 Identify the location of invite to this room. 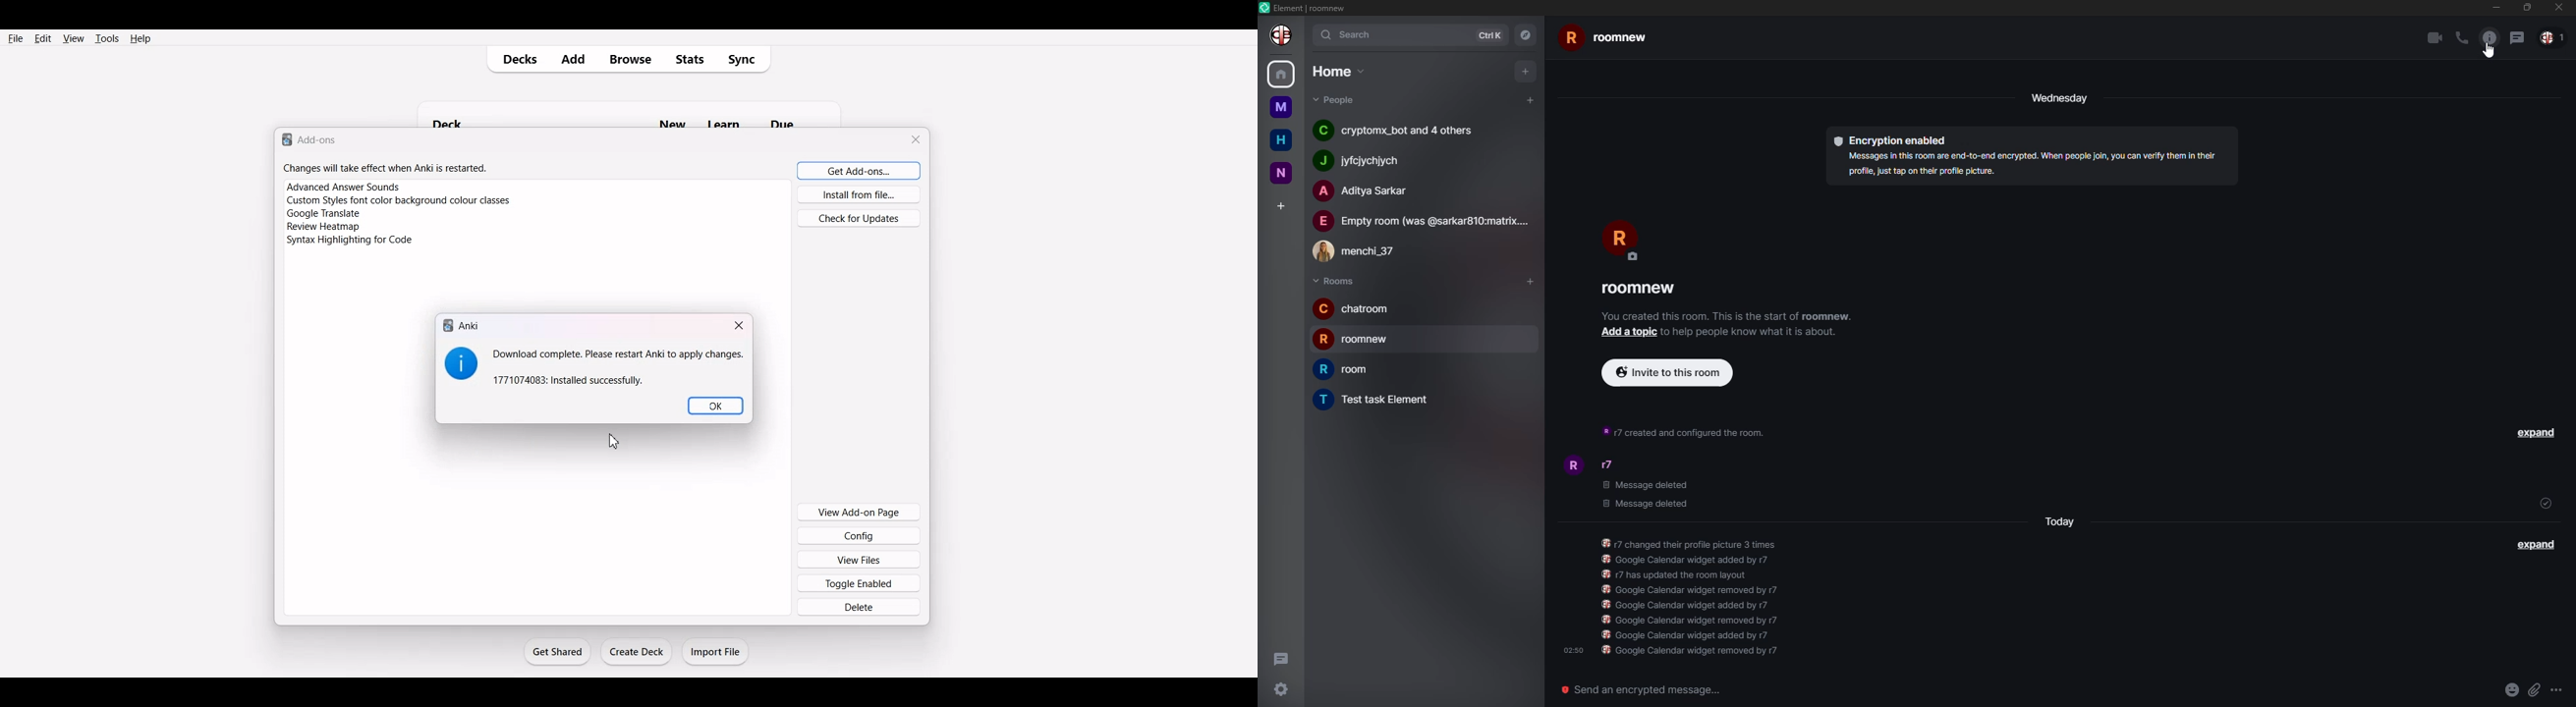
(1664, 371).